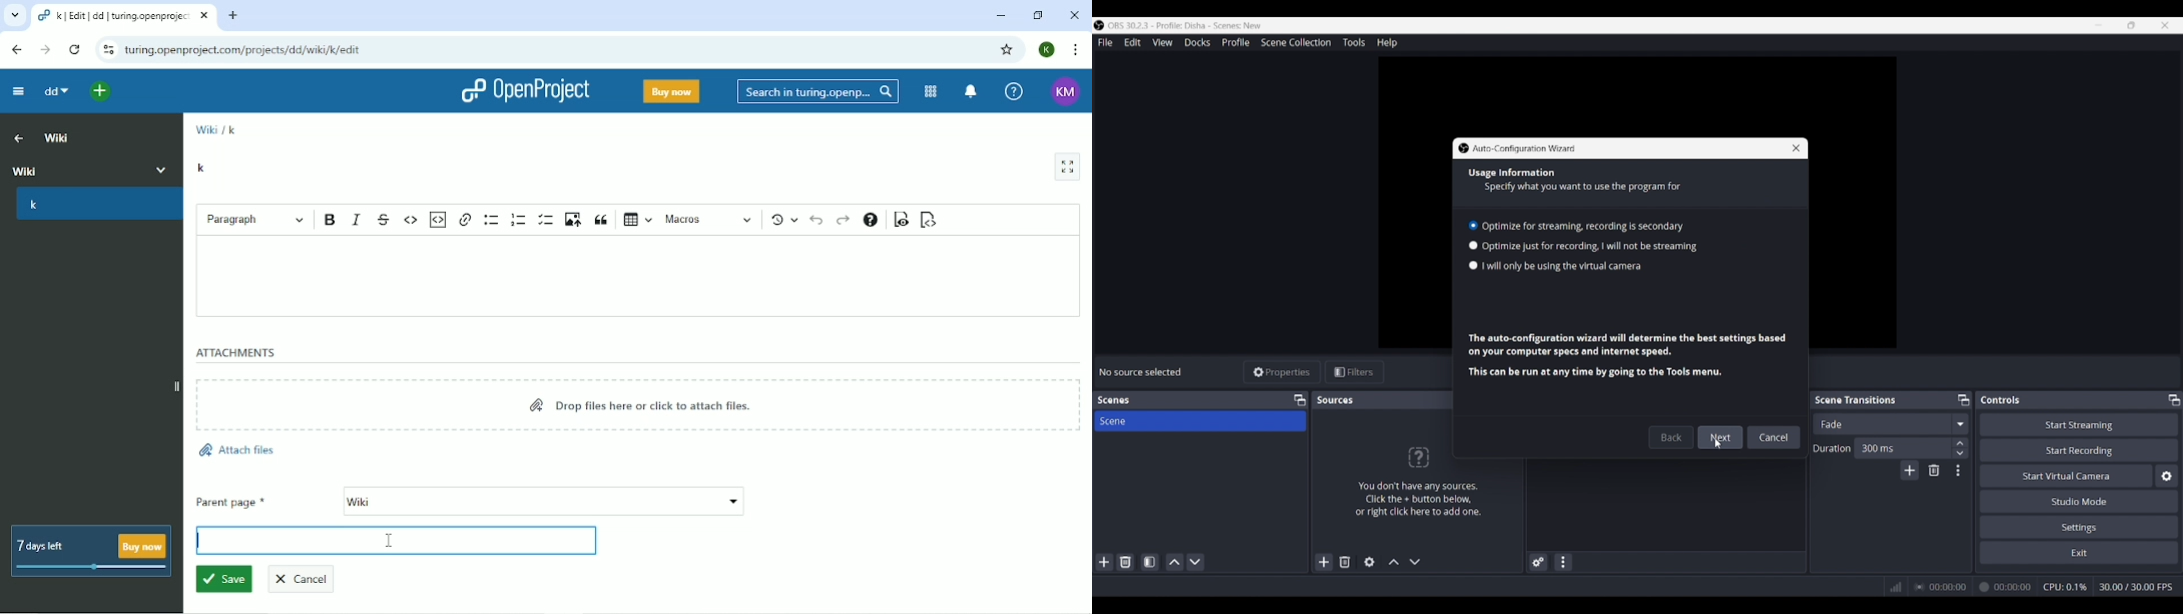  Describe the element at coordinates (203, 167) in the screenshot. I see `k` at that location.